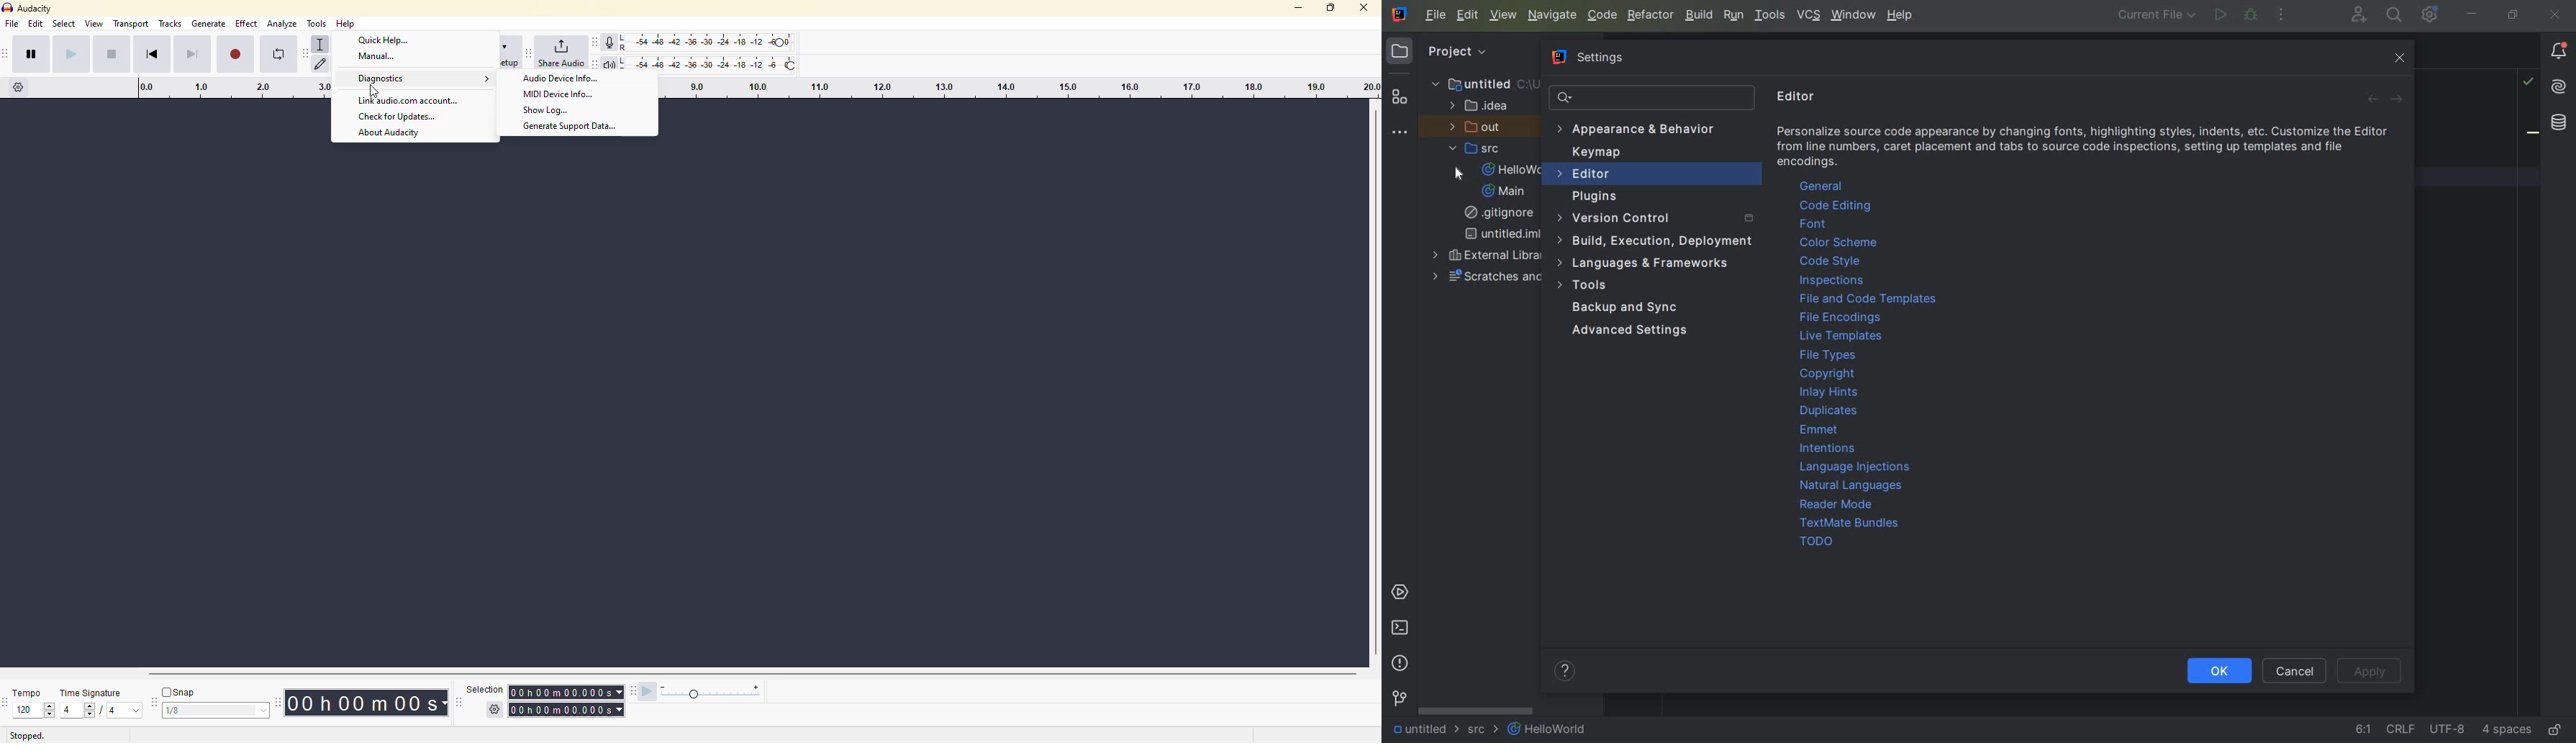  Describe the element at coordinates (93, 24) in the screenshot. I see `view` at that location.